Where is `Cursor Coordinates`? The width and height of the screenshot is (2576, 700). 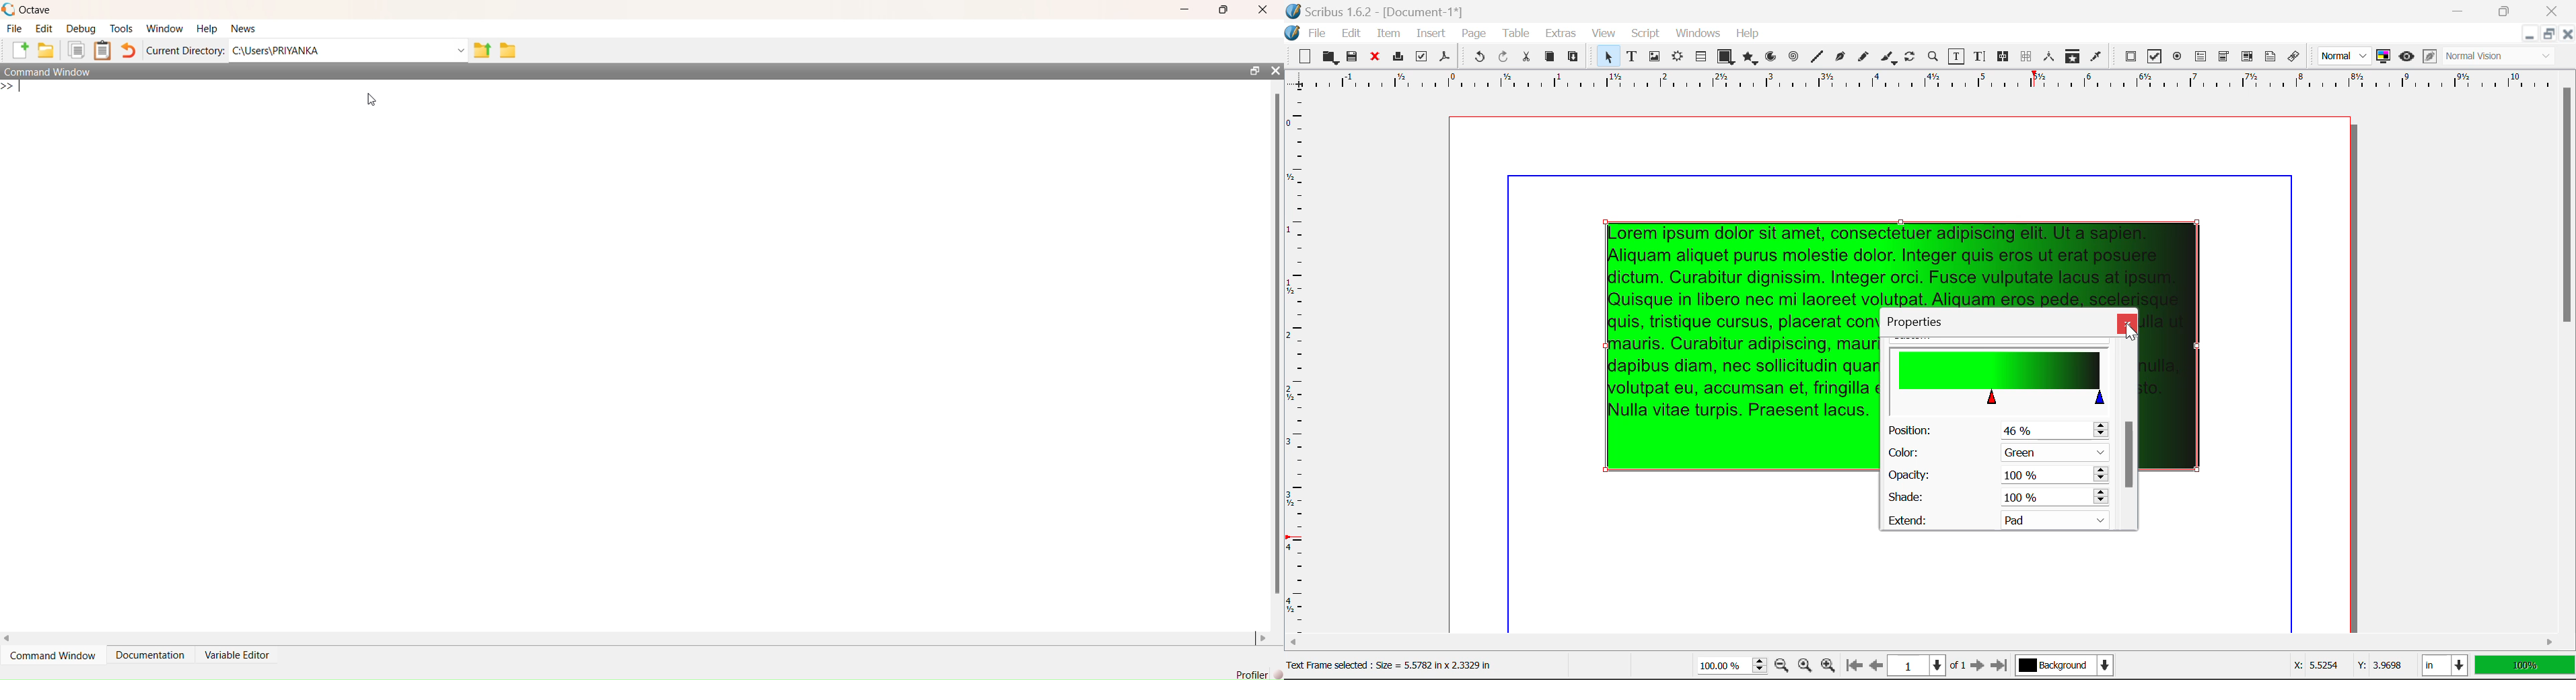
Cursor Coordinates is located at coordinates (2345, 666).